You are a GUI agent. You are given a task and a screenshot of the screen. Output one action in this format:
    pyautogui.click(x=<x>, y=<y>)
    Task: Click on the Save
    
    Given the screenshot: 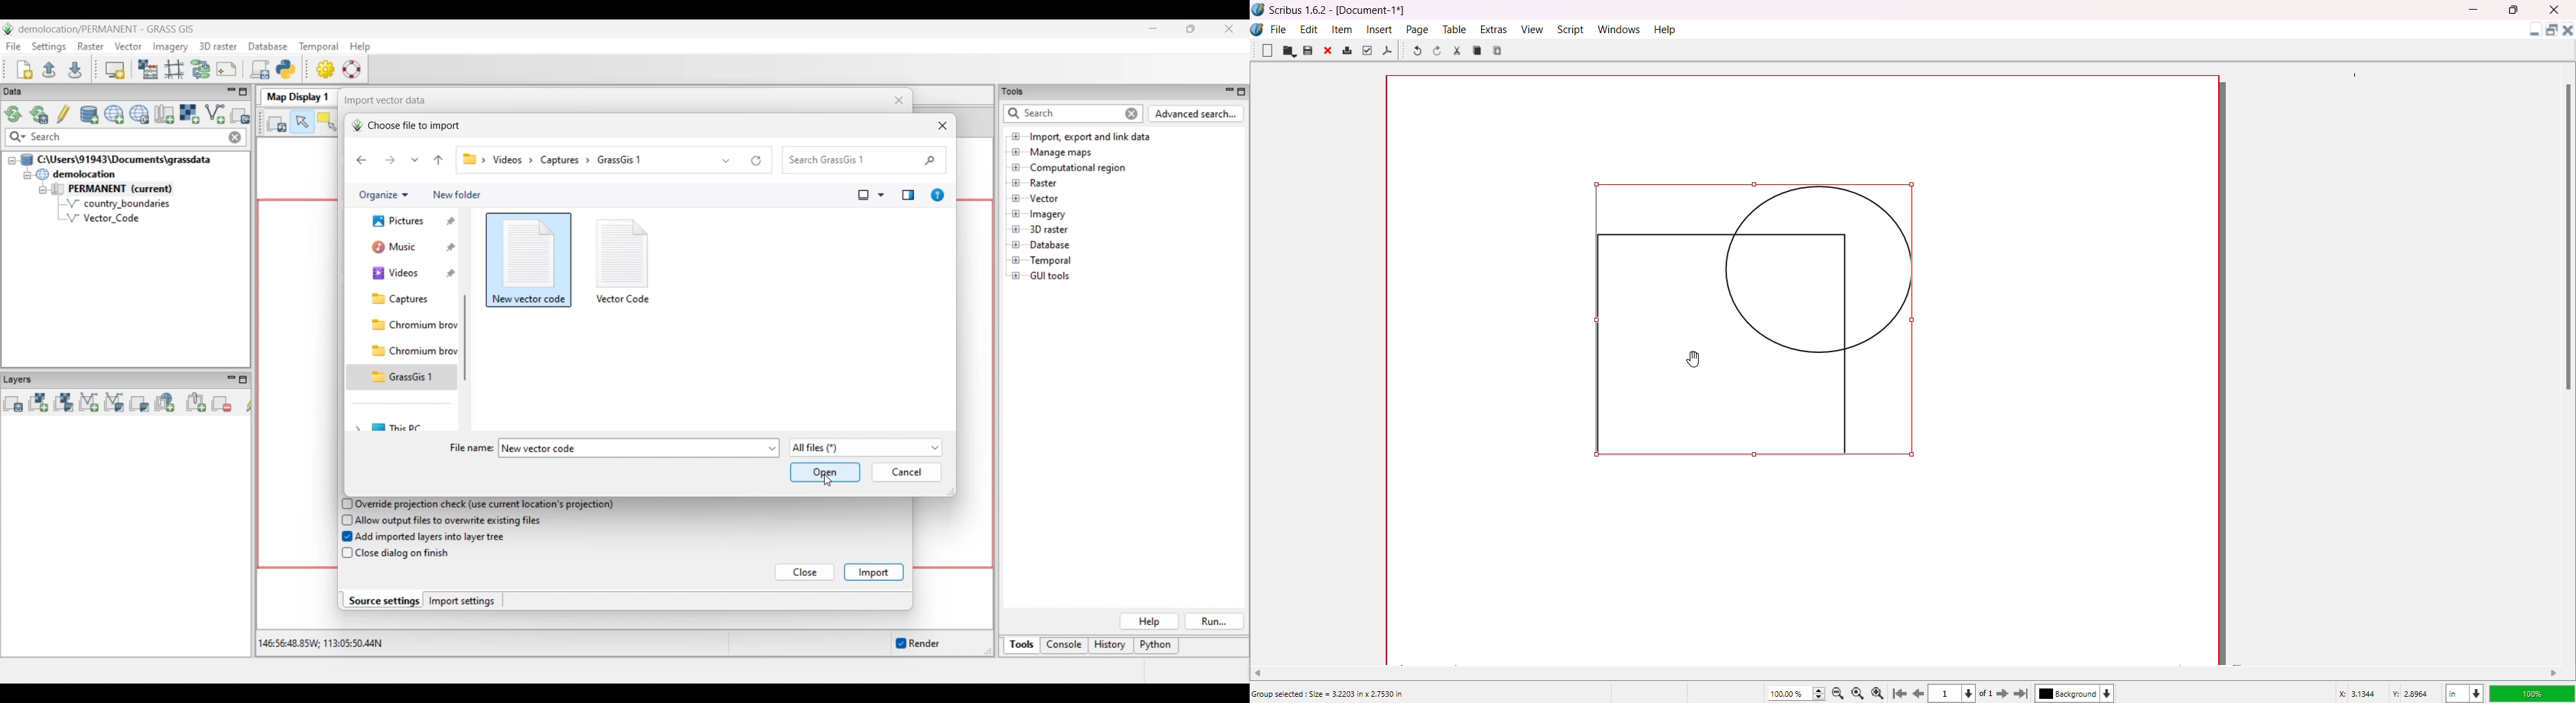 What is the action you would take?
    pyautogui.click(x=1308, y=50)
    